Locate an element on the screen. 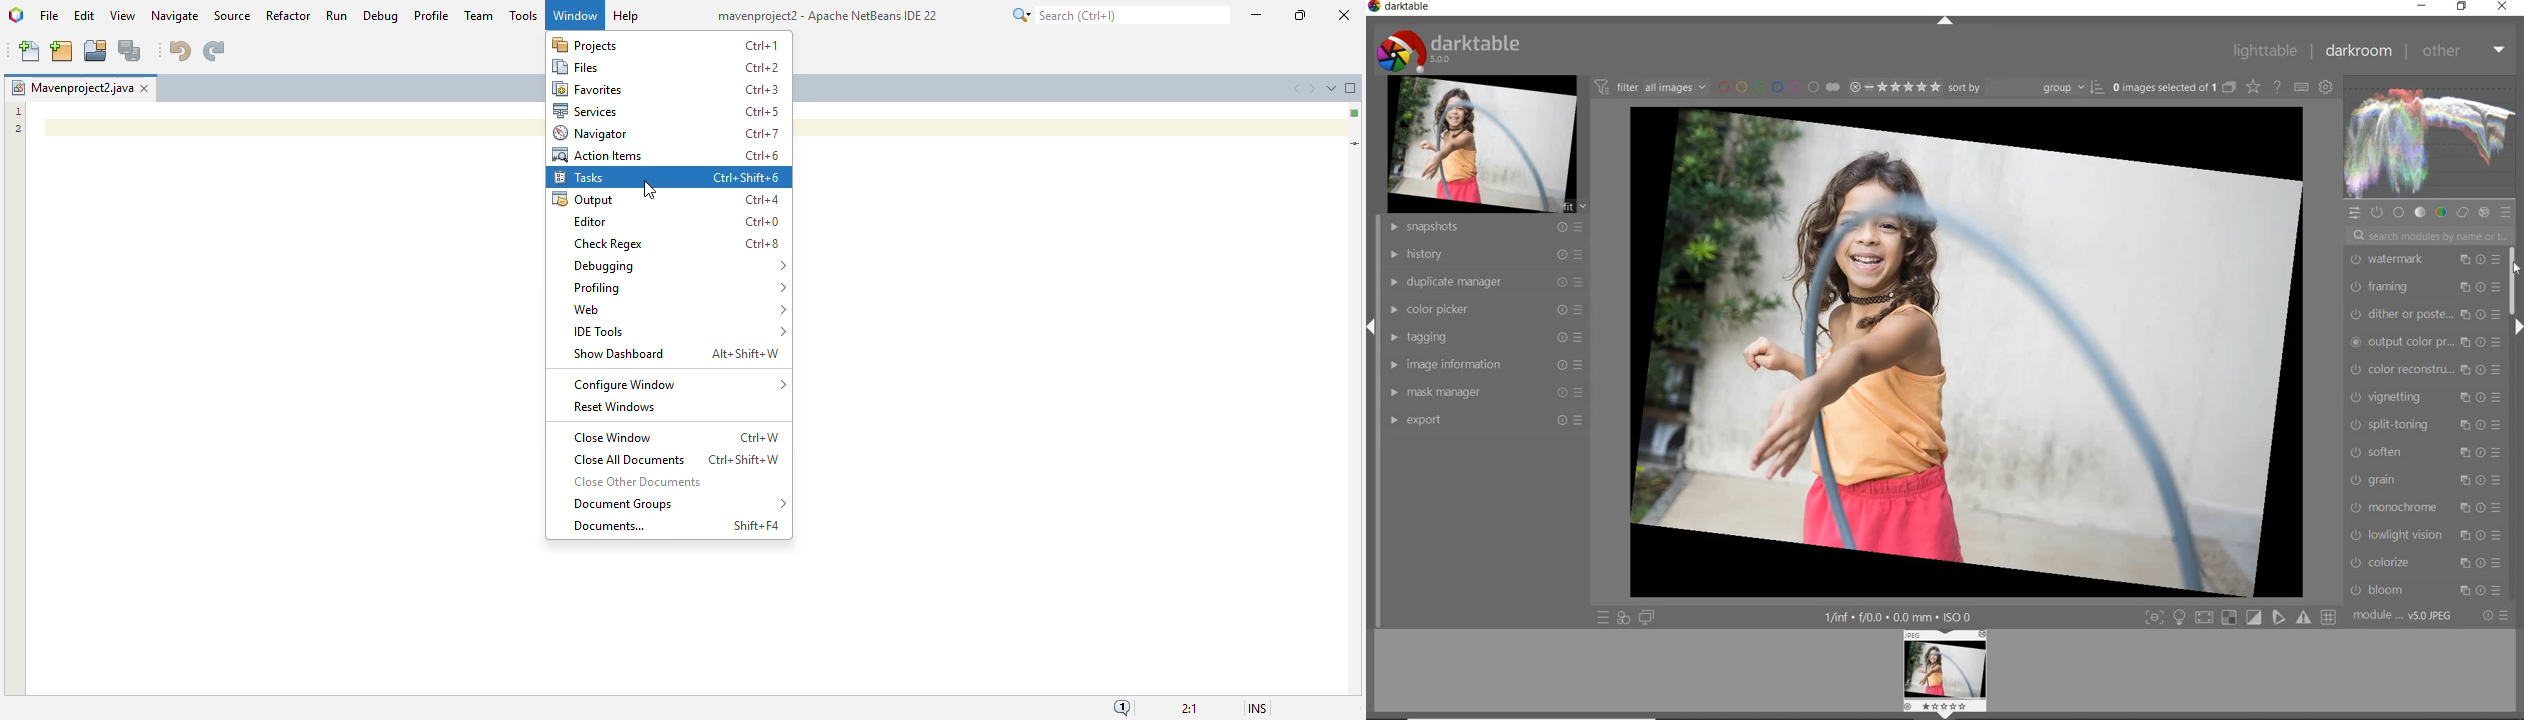 The width and height of the screenshot is (2548, 728). toggle mode is located at coordinates (2240, 617).